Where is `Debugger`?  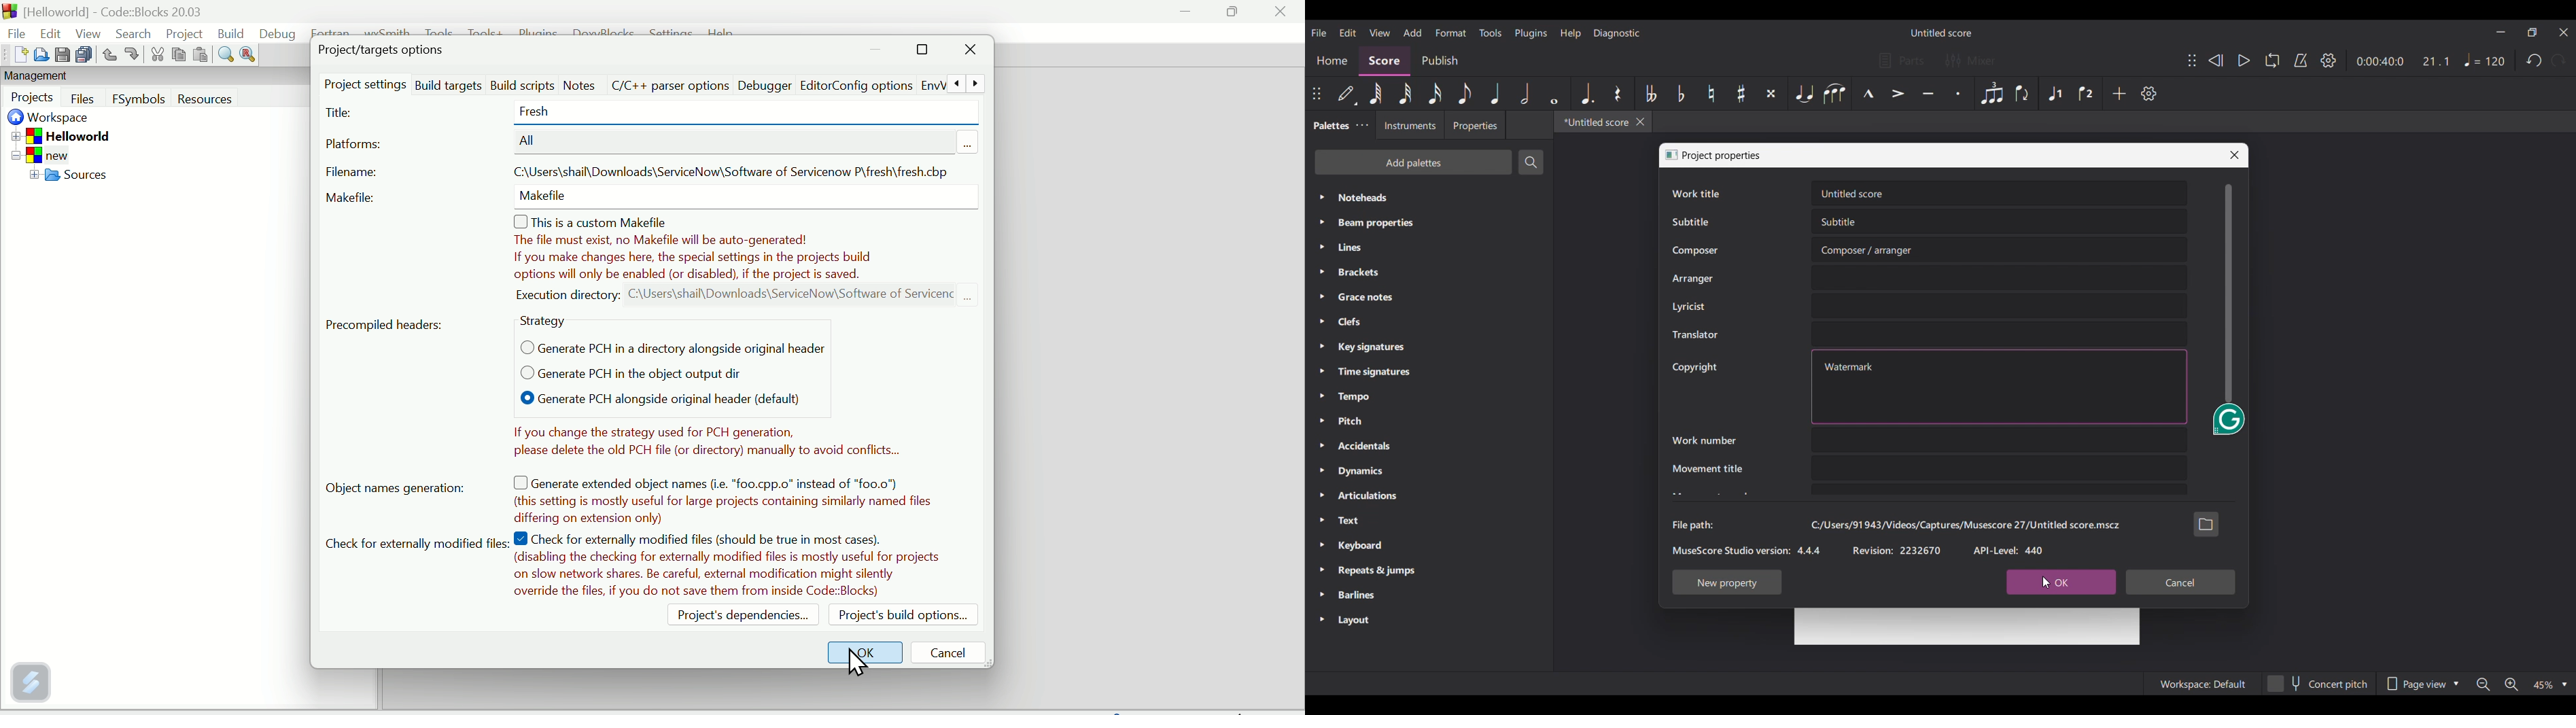 Debugger is located at coordinates (763, 86).